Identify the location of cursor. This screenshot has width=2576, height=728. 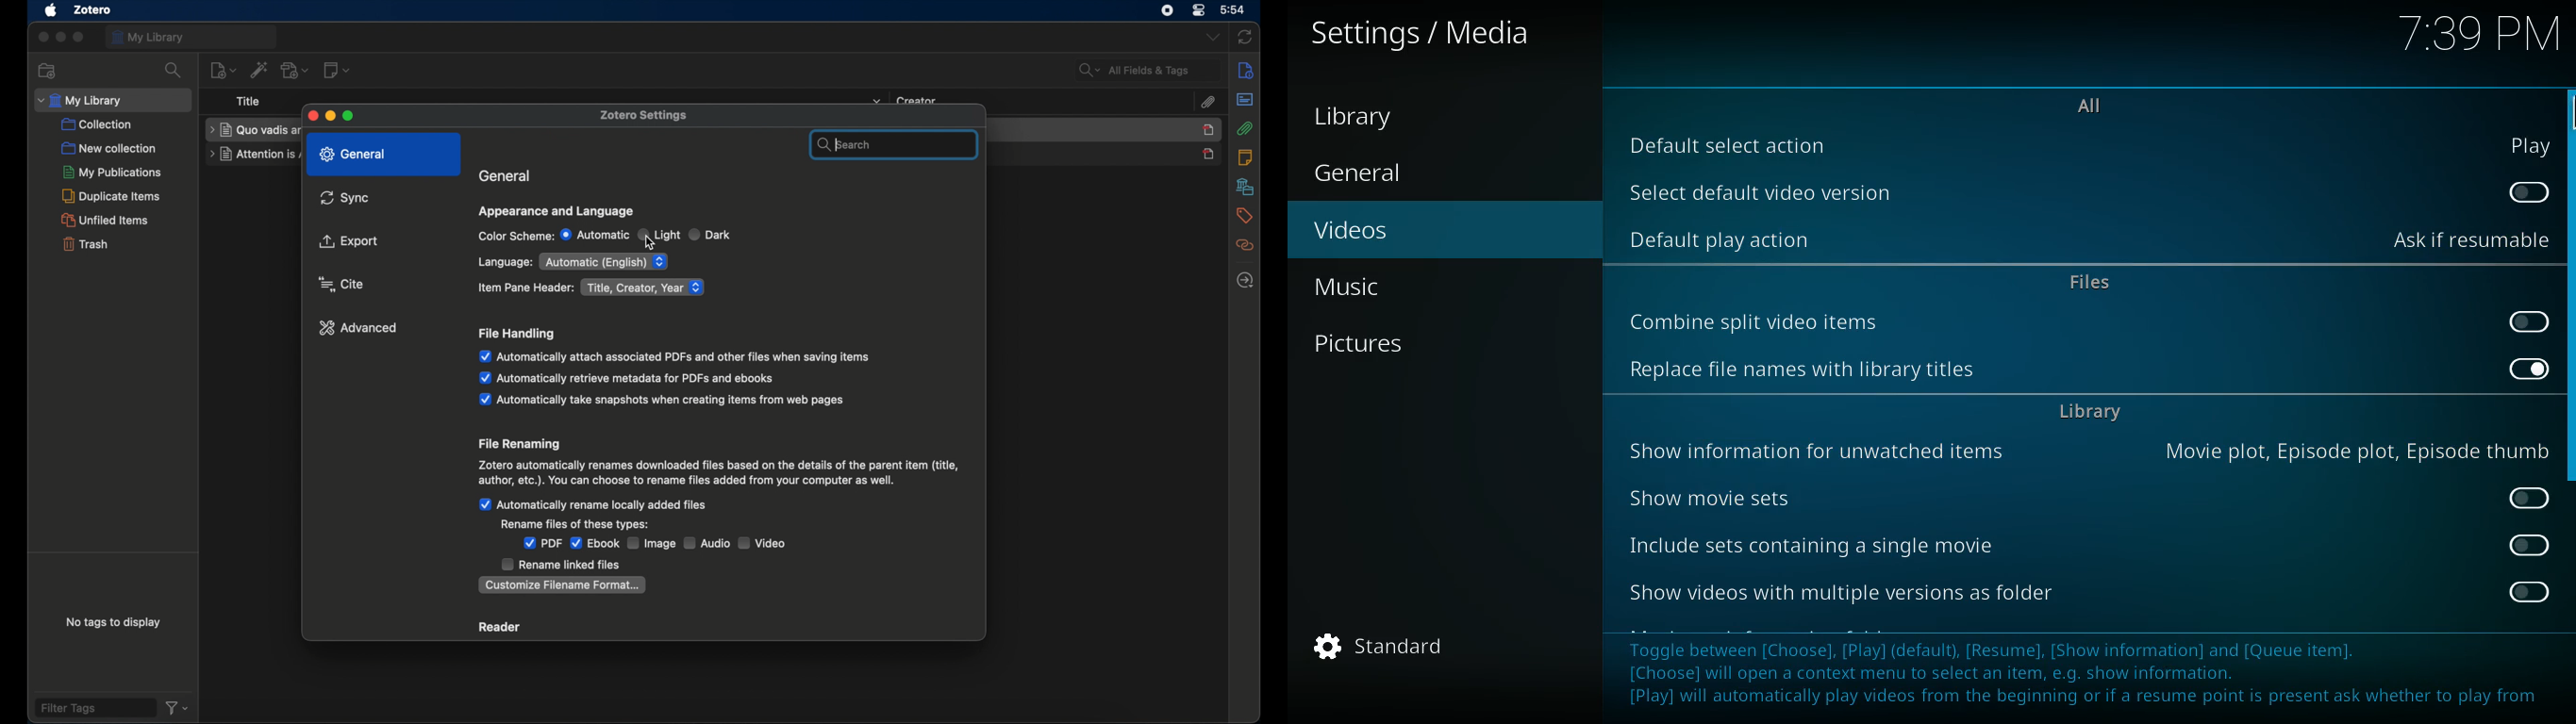
(342, 284).